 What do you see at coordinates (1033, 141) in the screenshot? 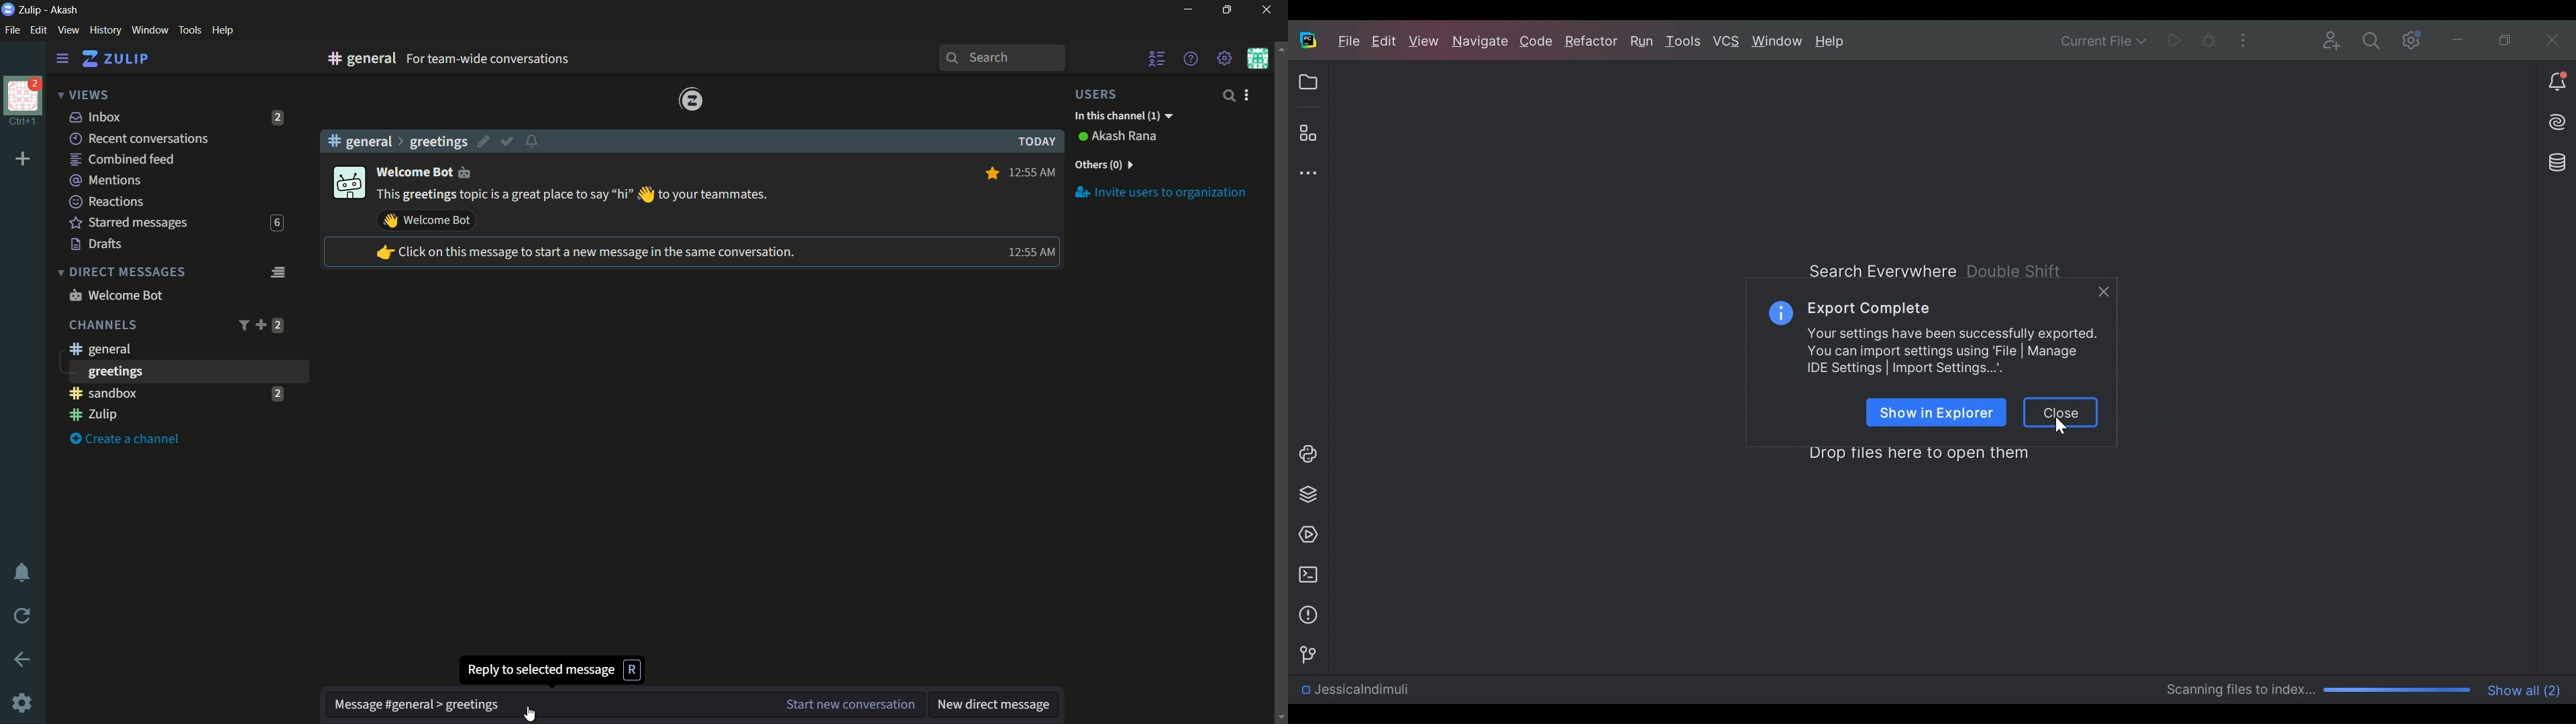
I see `today` at bounding box center [1033, 141].